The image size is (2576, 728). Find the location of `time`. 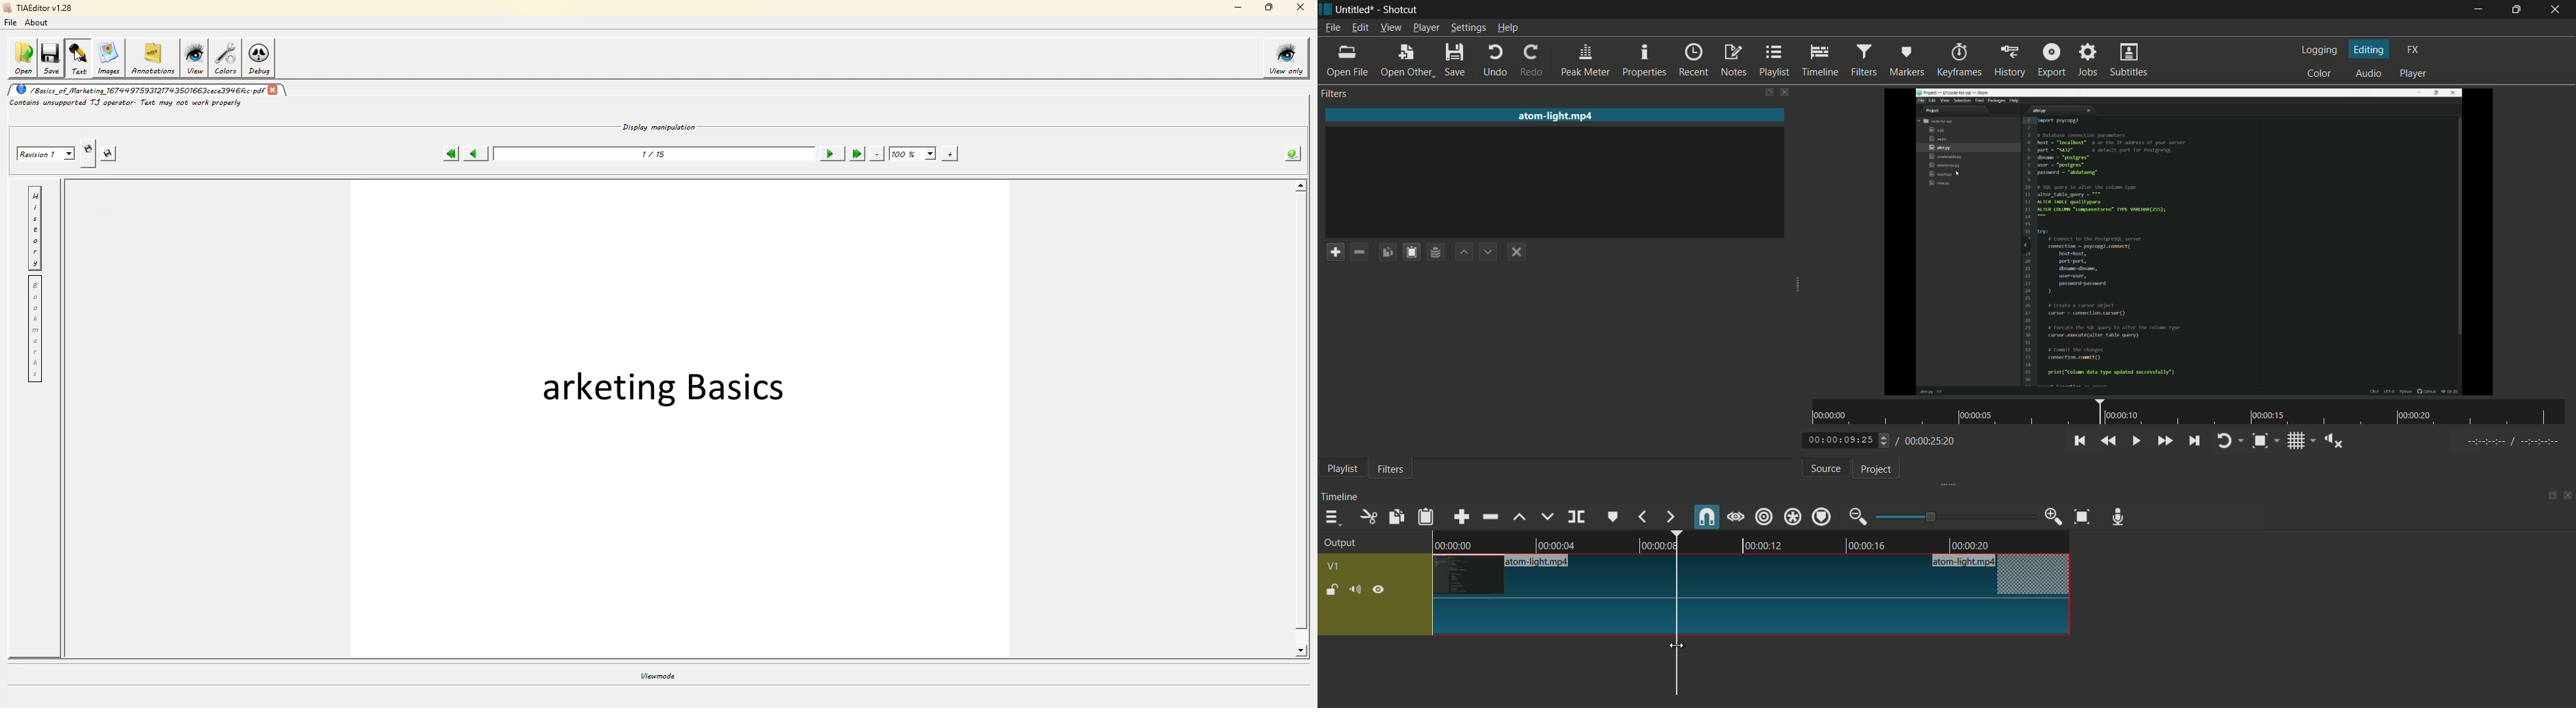

time is located at coordinates (2190, 412).